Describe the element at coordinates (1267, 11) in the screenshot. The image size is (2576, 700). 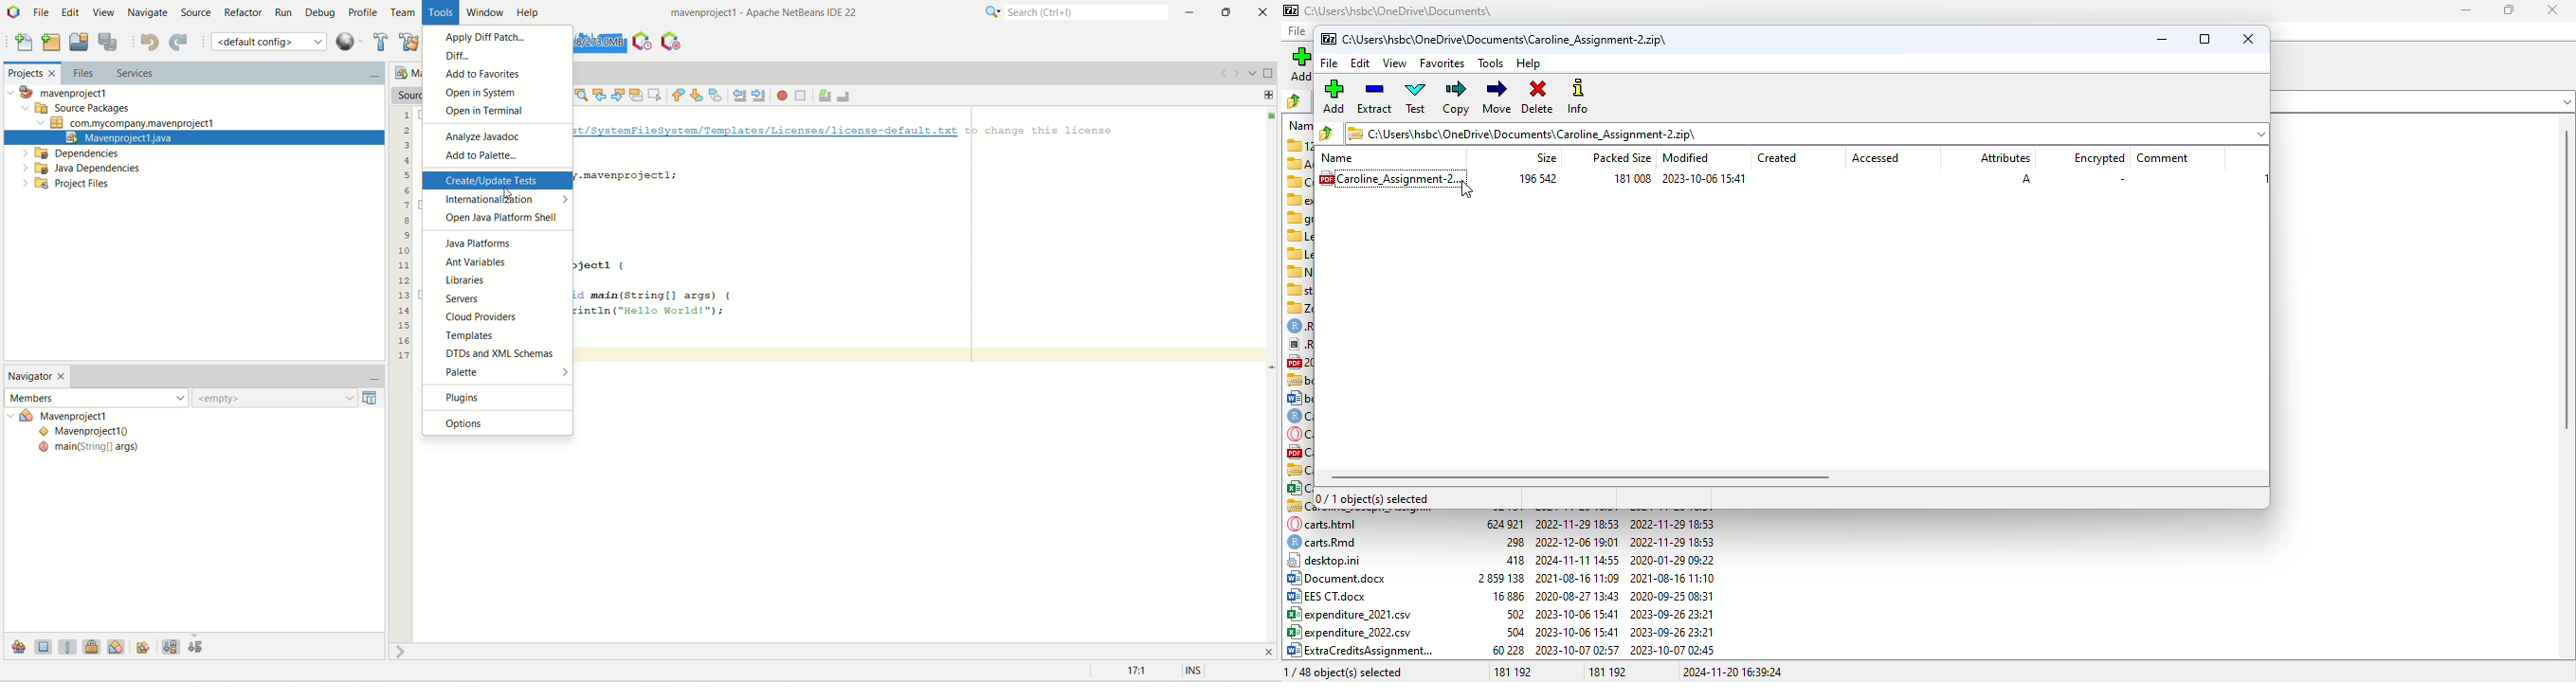
I see `close` at that location.